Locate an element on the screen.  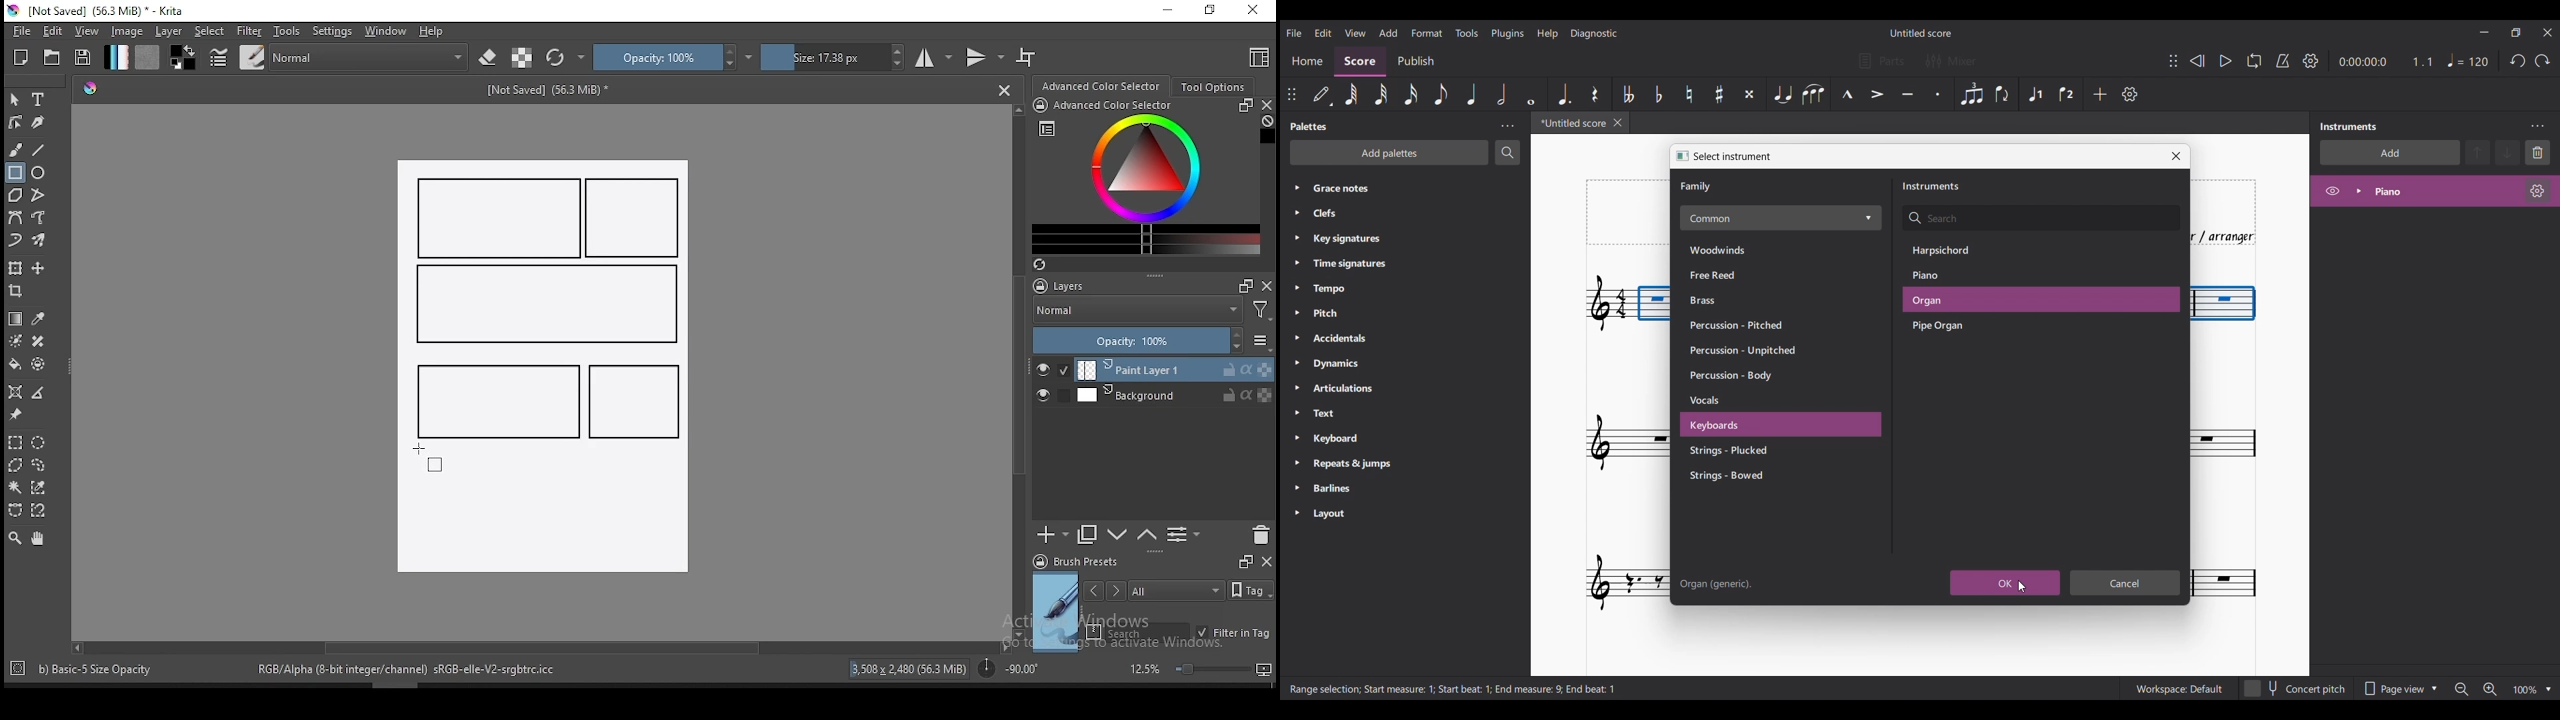
gradient fill is located at coordinates (116, 57).